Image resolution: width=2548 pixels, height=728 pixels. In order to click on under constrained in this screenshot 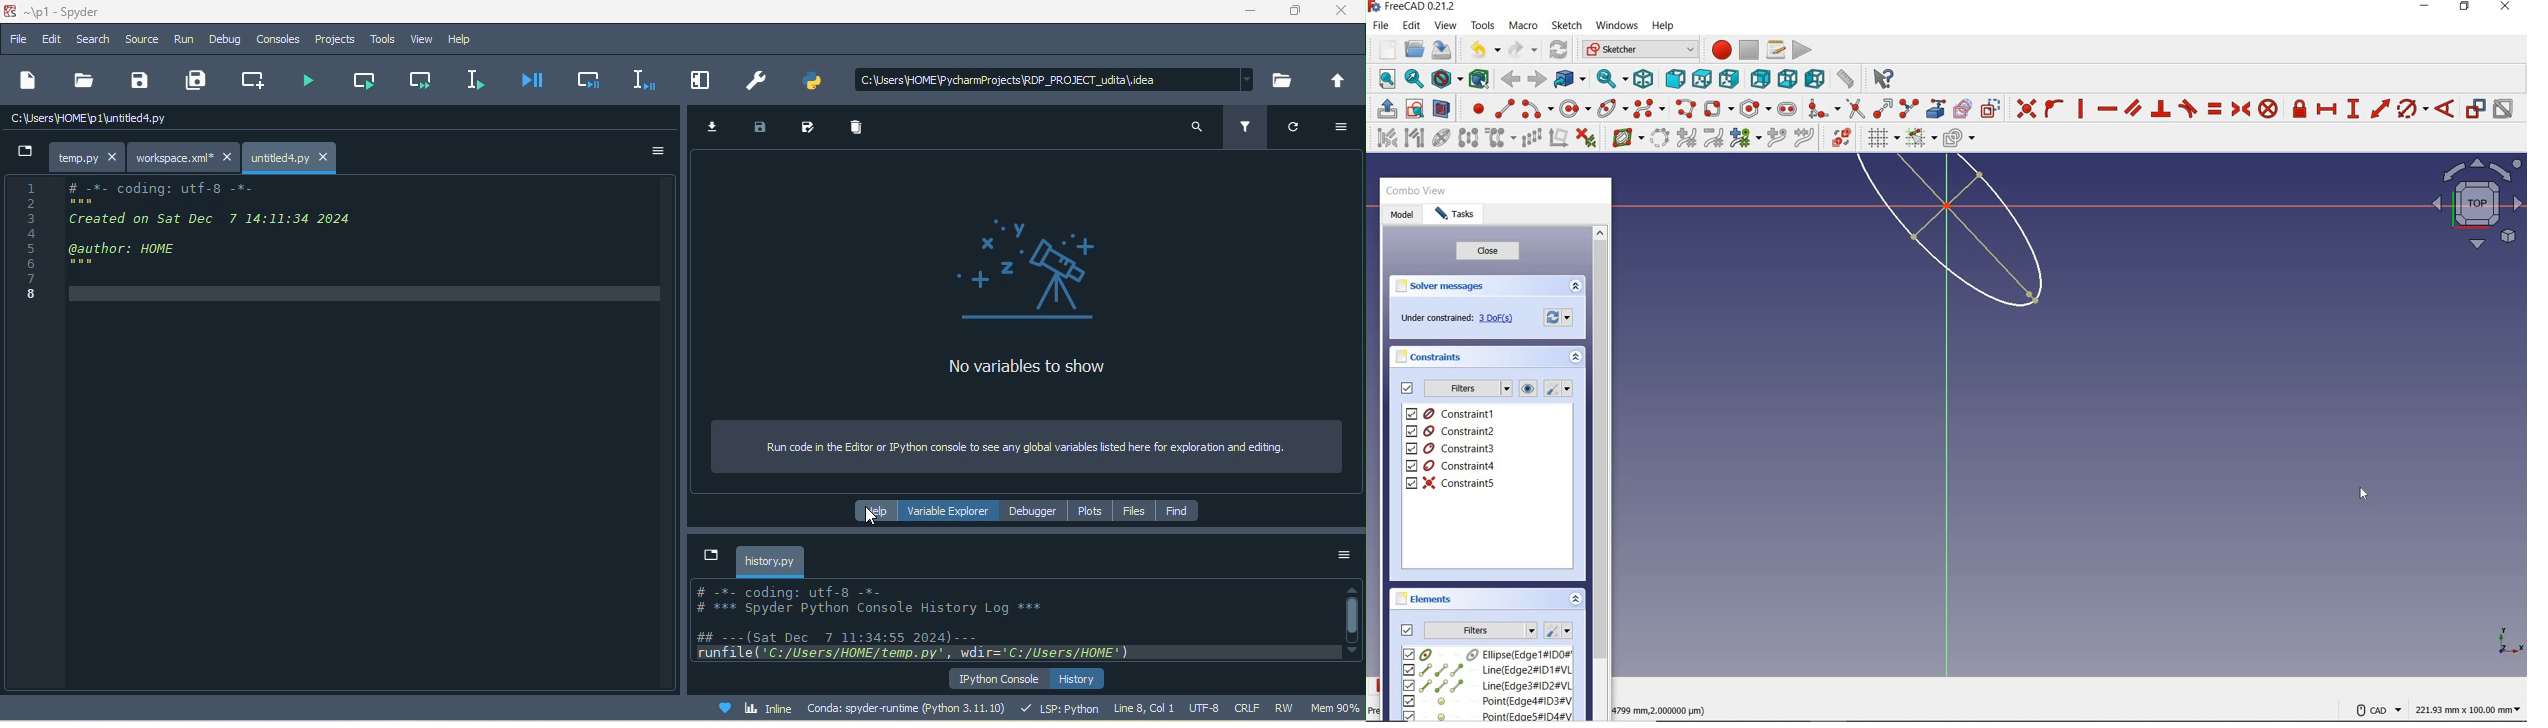, I will do `click(1461, 319)`.